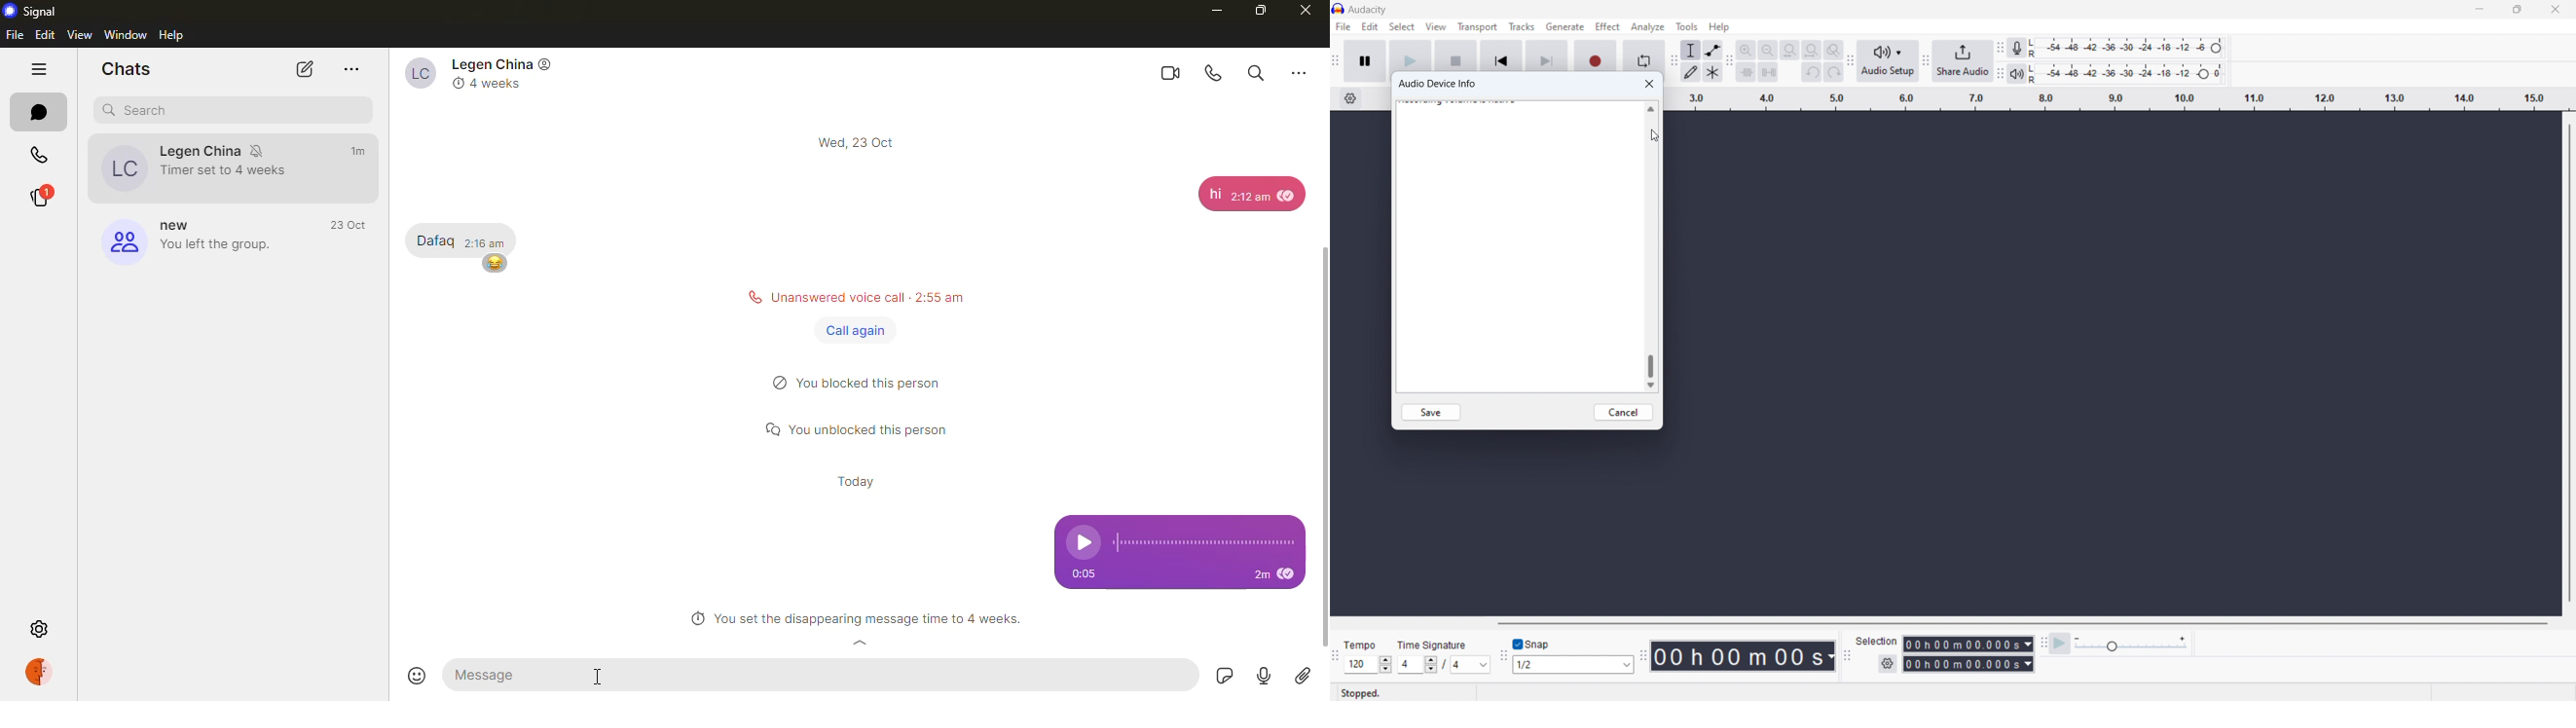 The width and height of the screenshot is (2576, 728). Describe the element at coordinates (189, 167) in the screenshot. I see `Legen China LC  Timer set to 4 weeks` at that location.